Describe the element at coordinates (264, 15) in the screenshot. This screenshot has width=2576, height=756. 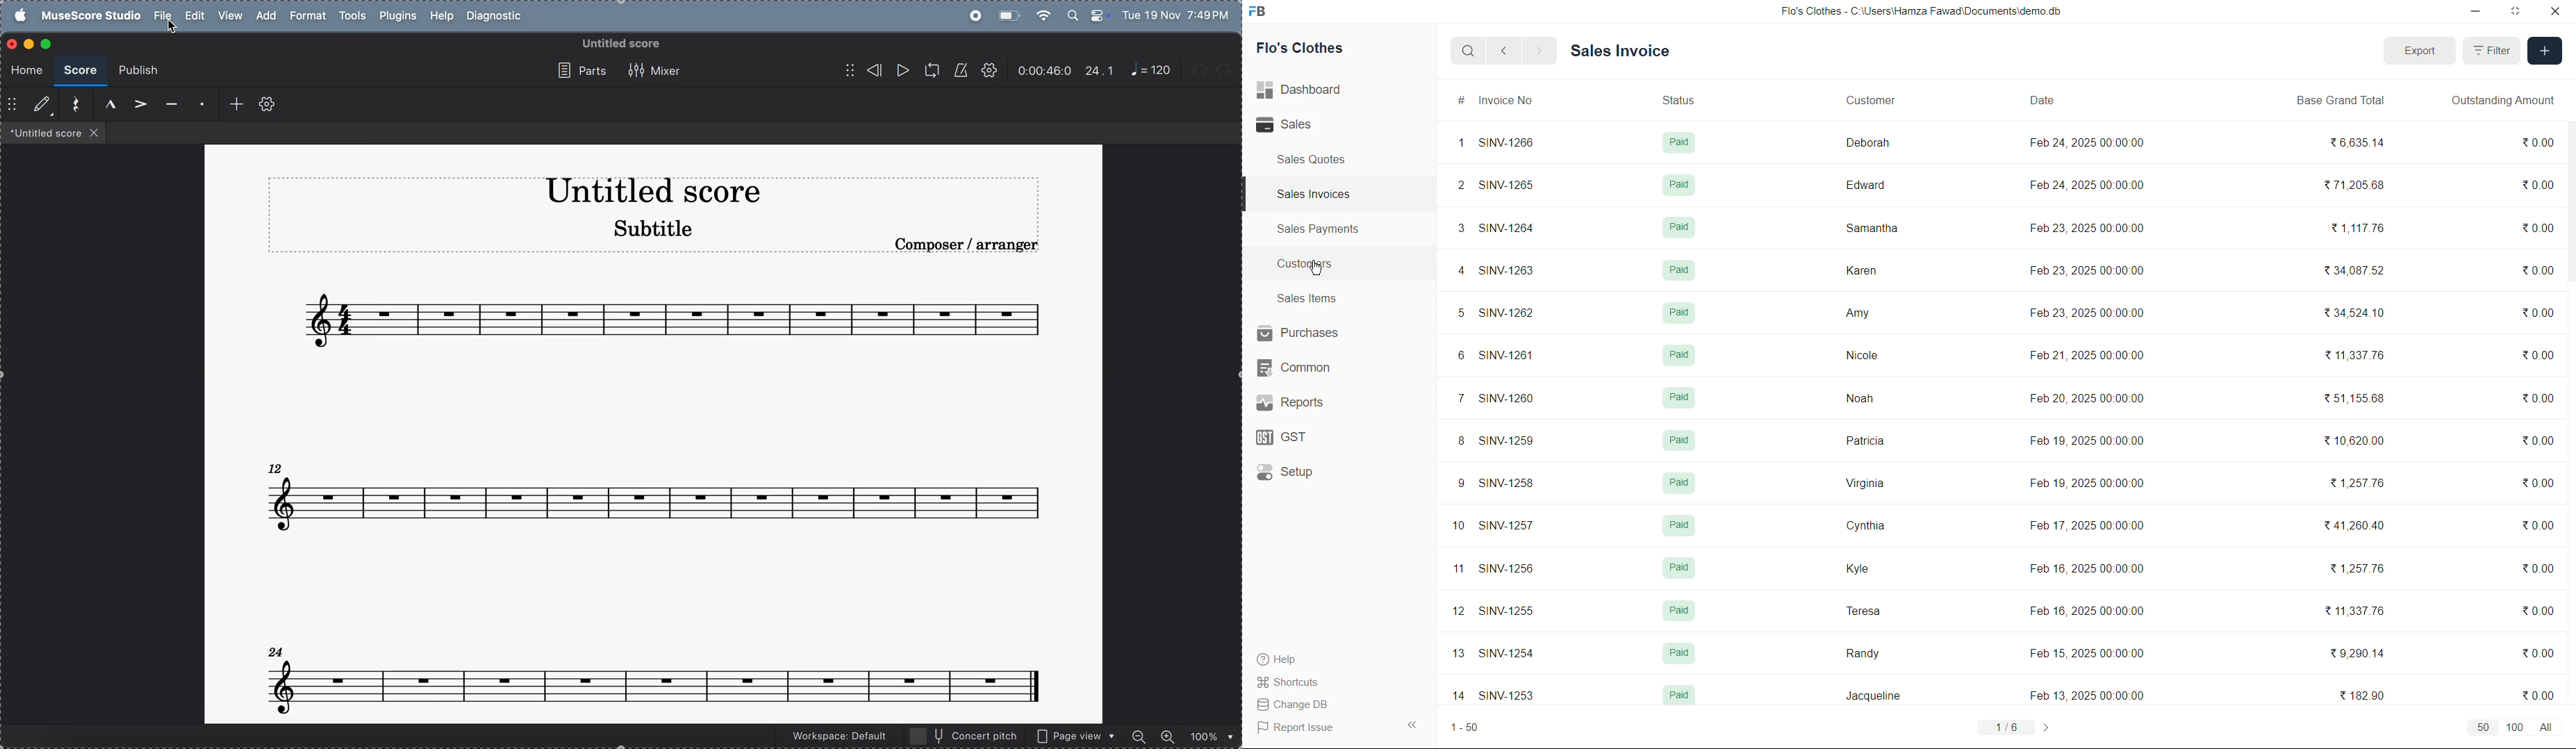
I see `add` at that location.